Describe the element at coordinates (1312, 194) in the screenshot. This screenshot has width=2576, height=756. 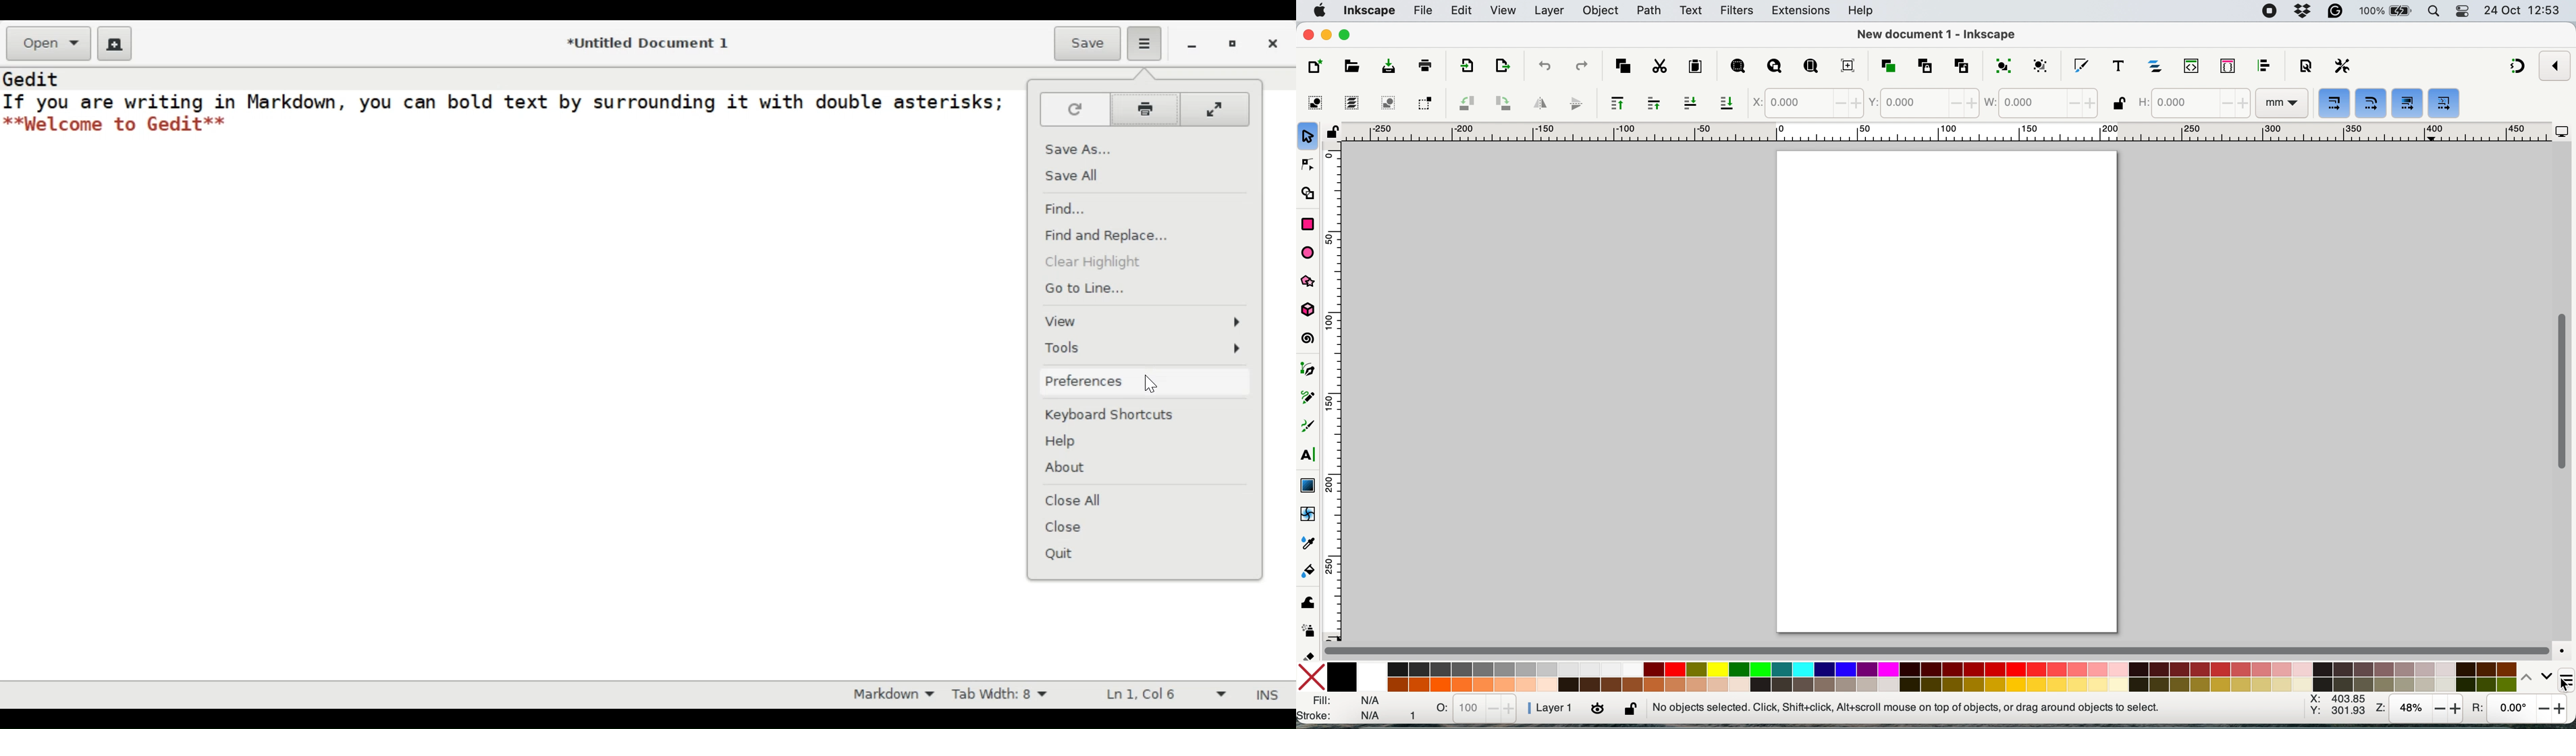
I see `shape builder tool` at that location.